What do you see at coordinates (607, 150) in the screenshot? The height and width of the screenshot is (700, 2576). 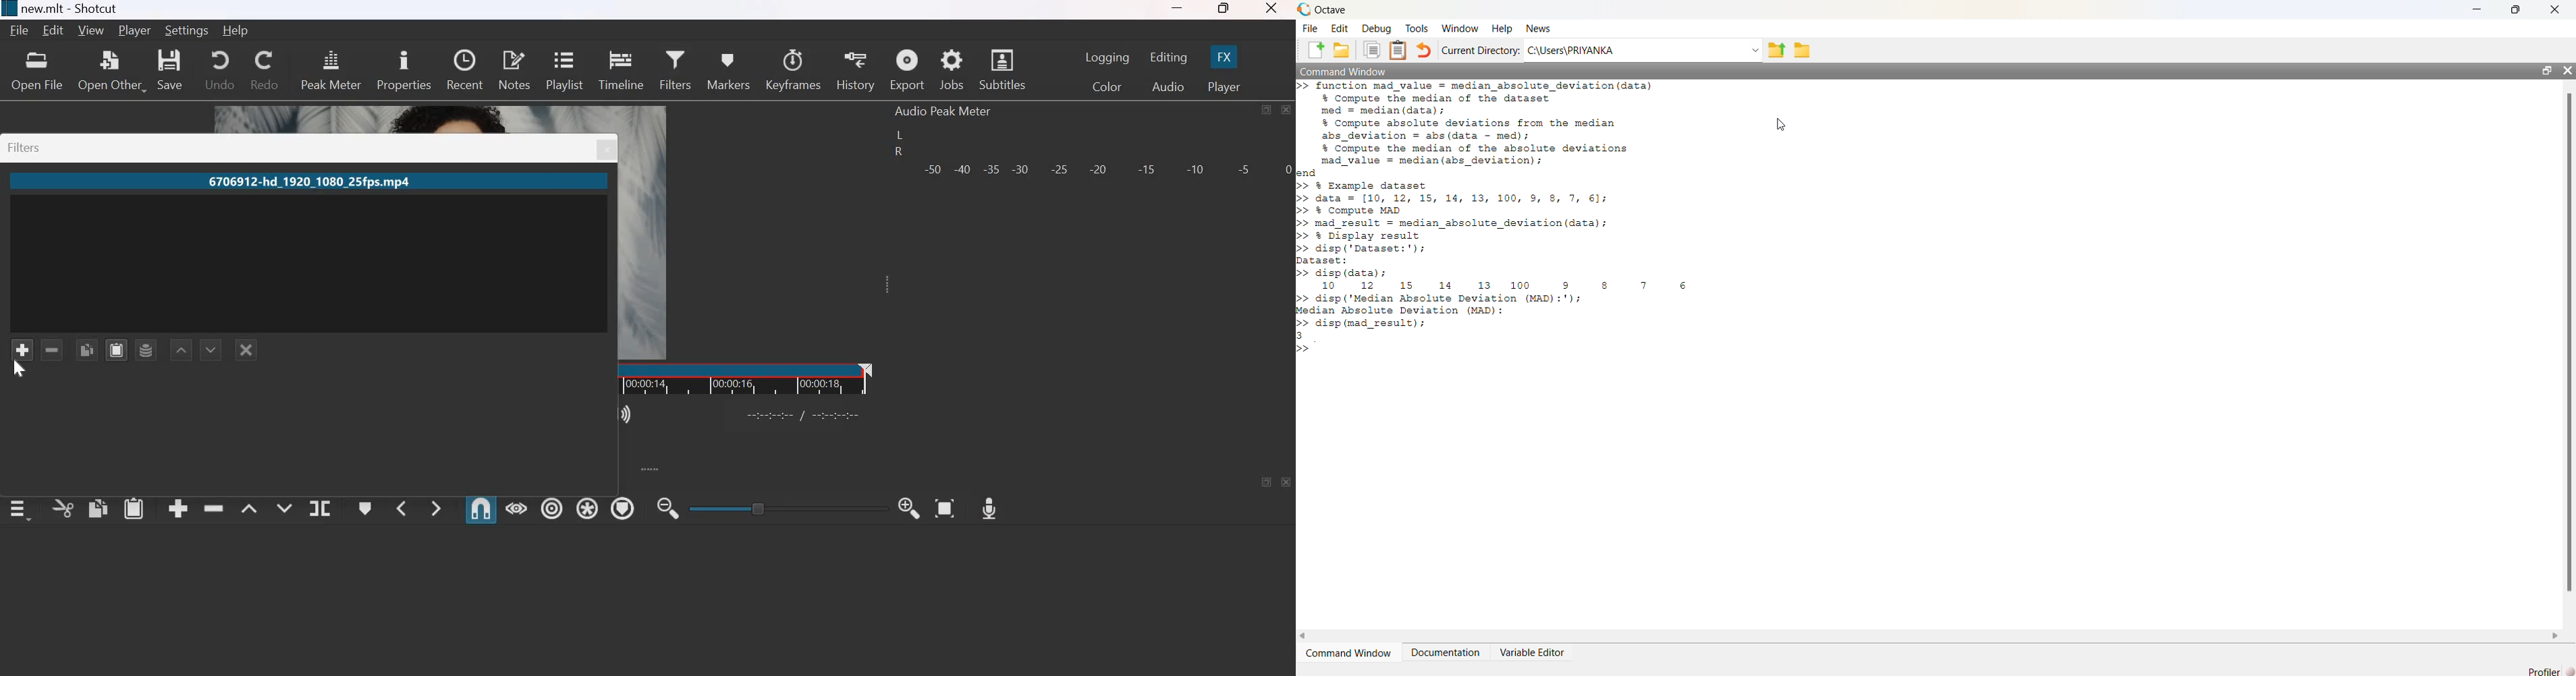 I see `` at bounding box center [607, 150].